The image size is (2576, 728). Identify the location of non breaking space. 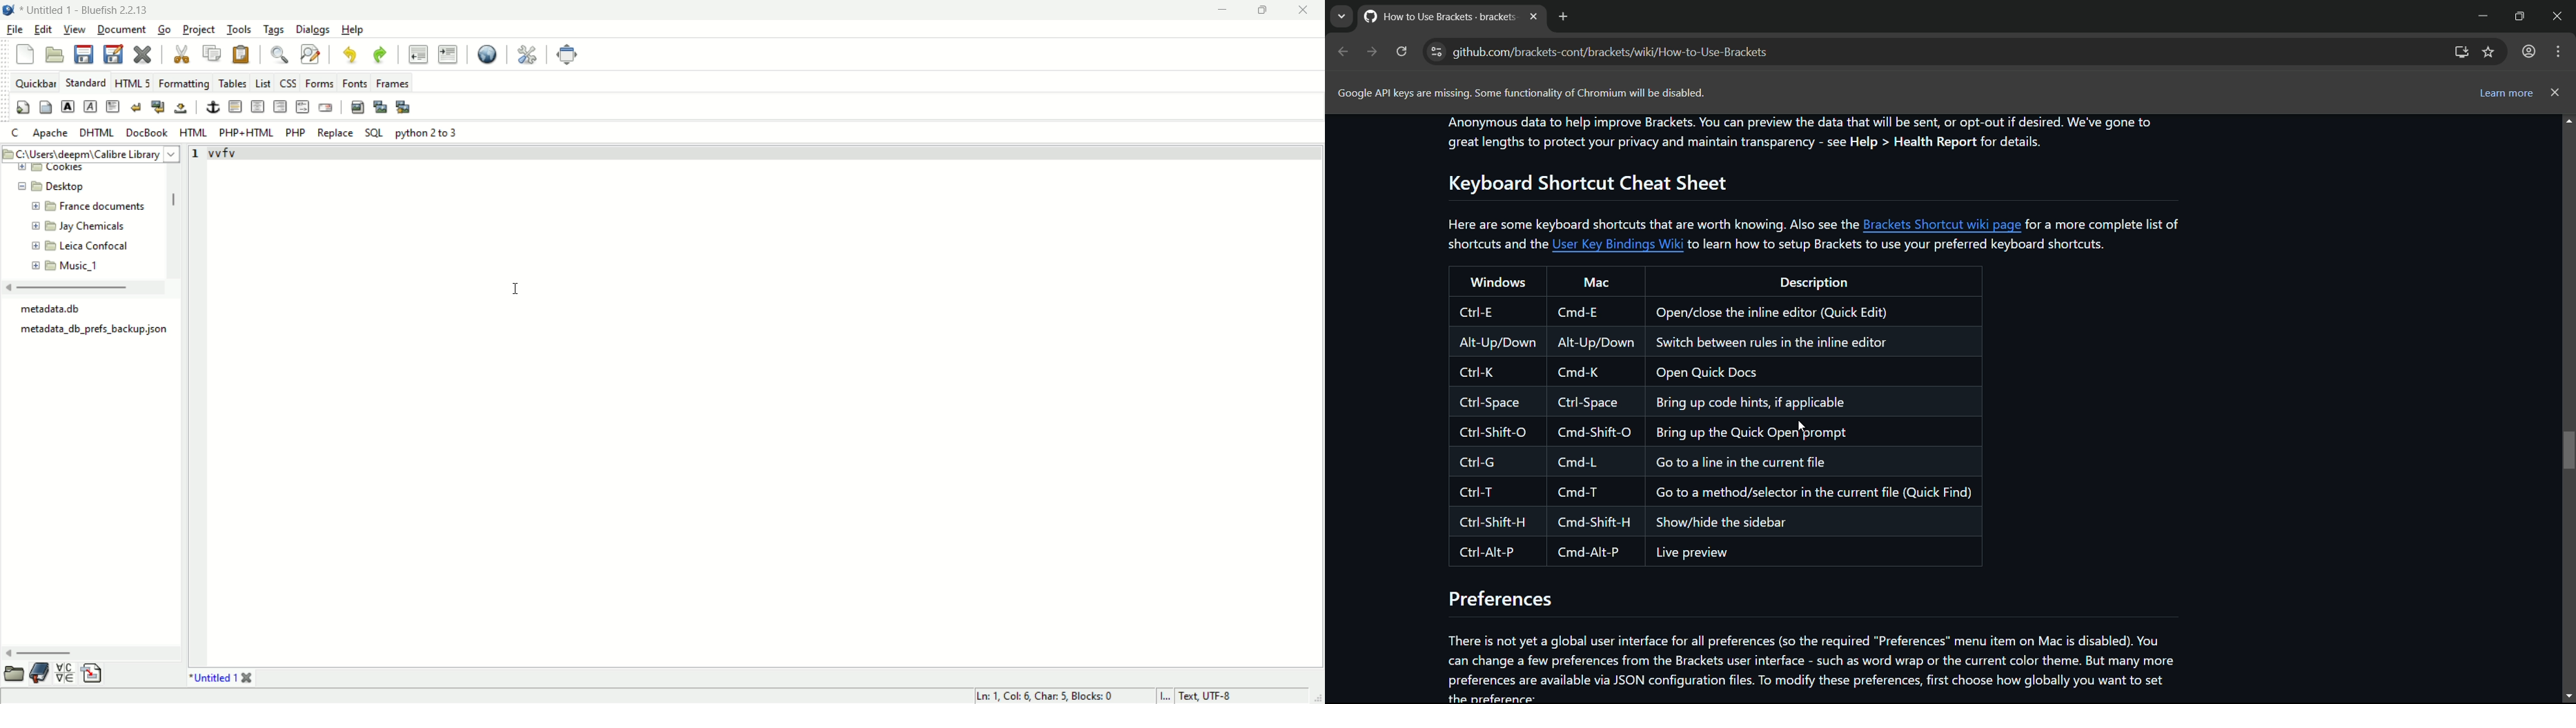
(182, 108).